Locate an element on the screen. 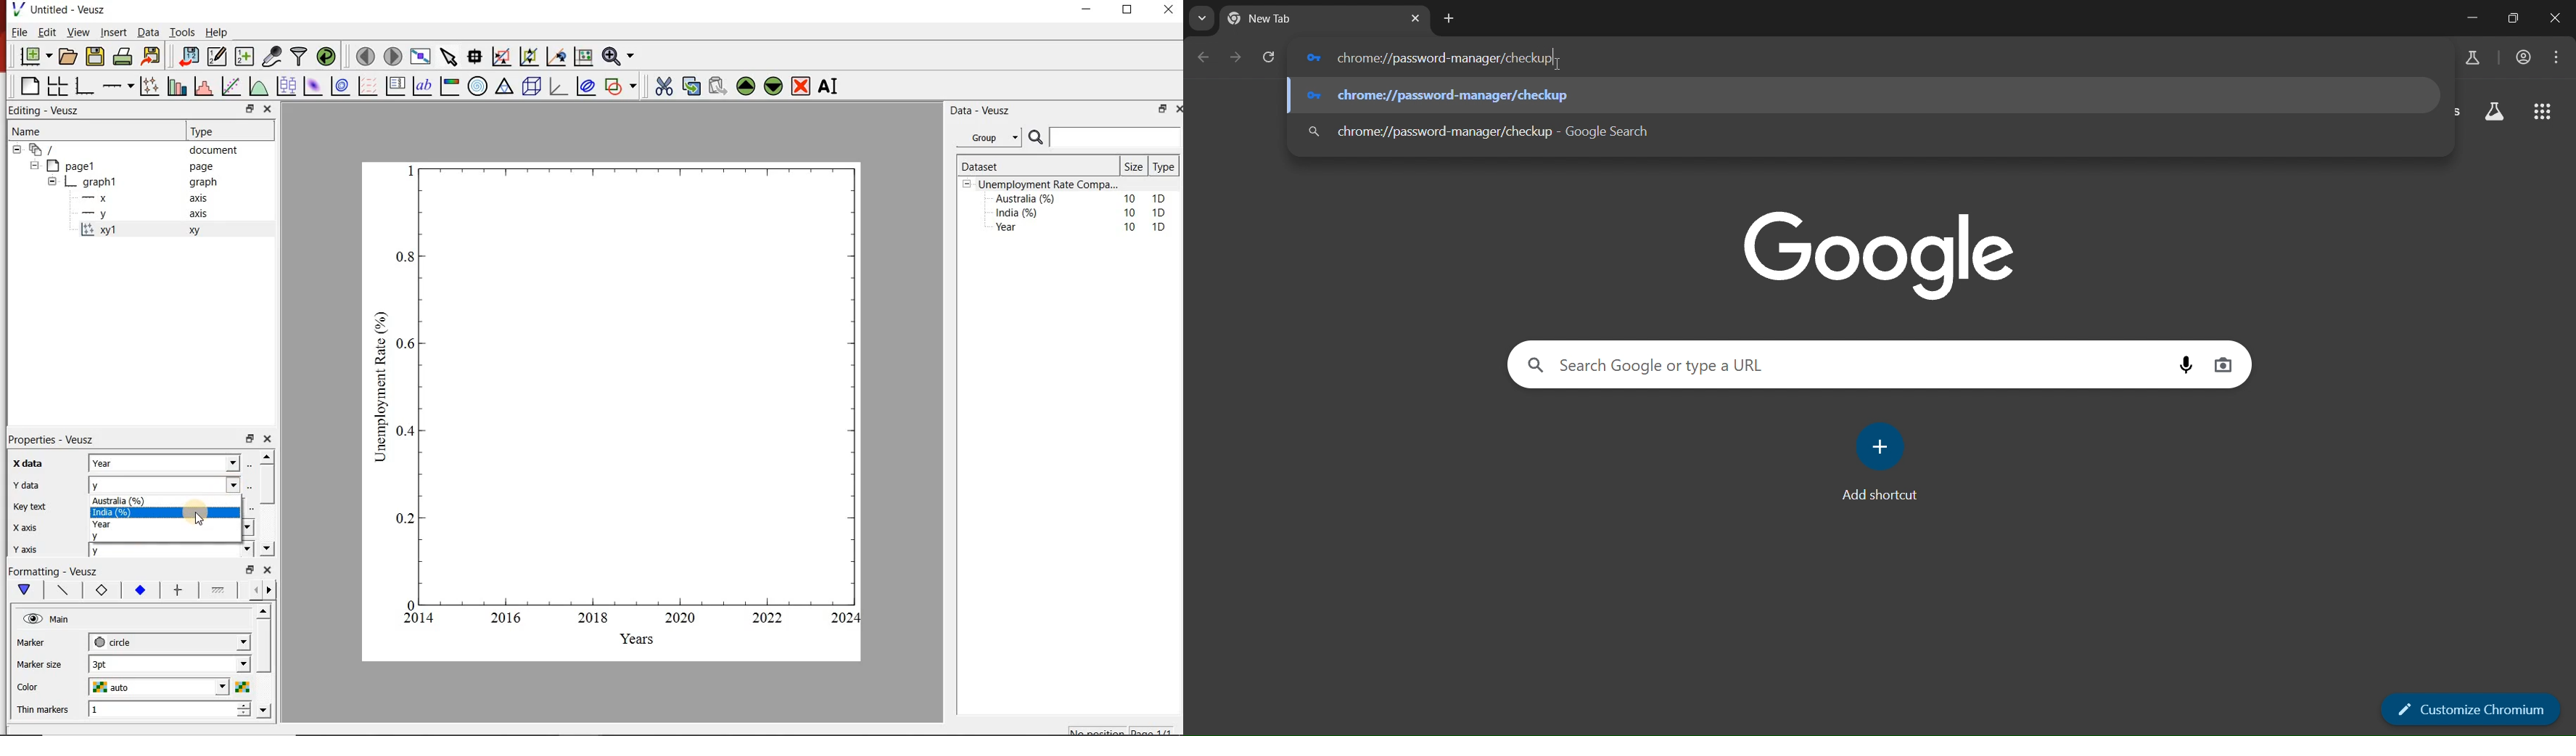 The width and height of the screenshot is (2576, 756). more left is located at coordinates (253, 589).